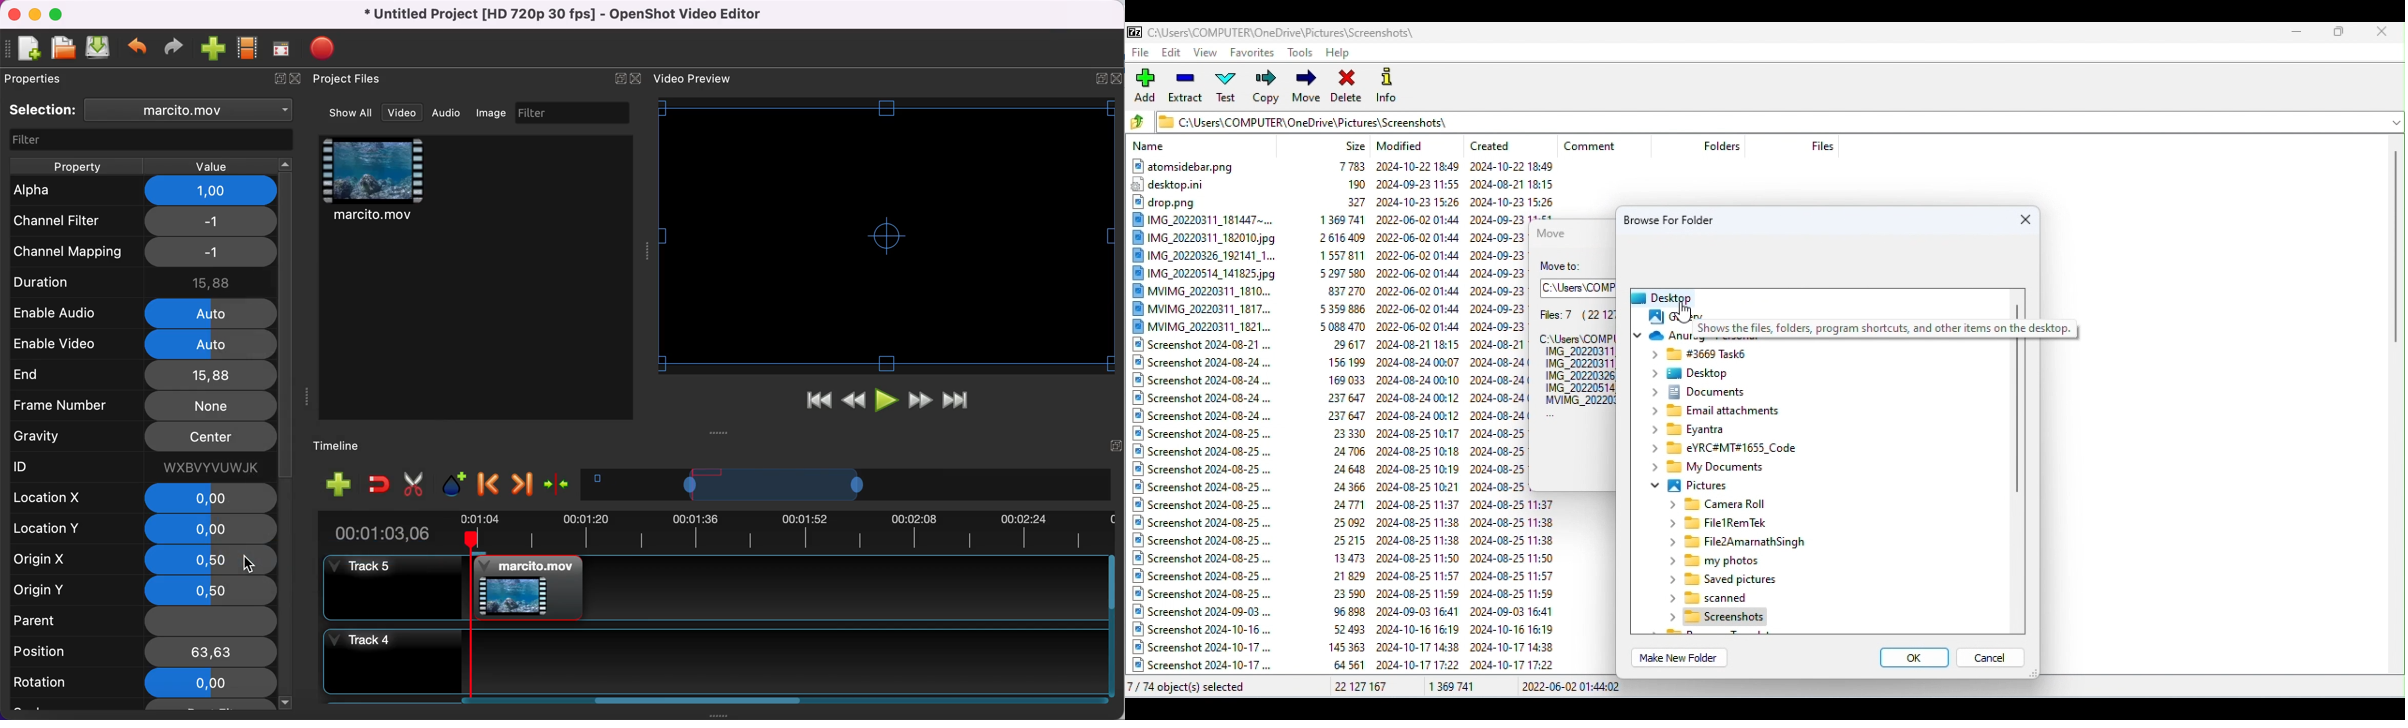 The image size is (2408, 728). Describe the element at coordinates (1148, 86) in the screenshot. I see `Add` at that location.